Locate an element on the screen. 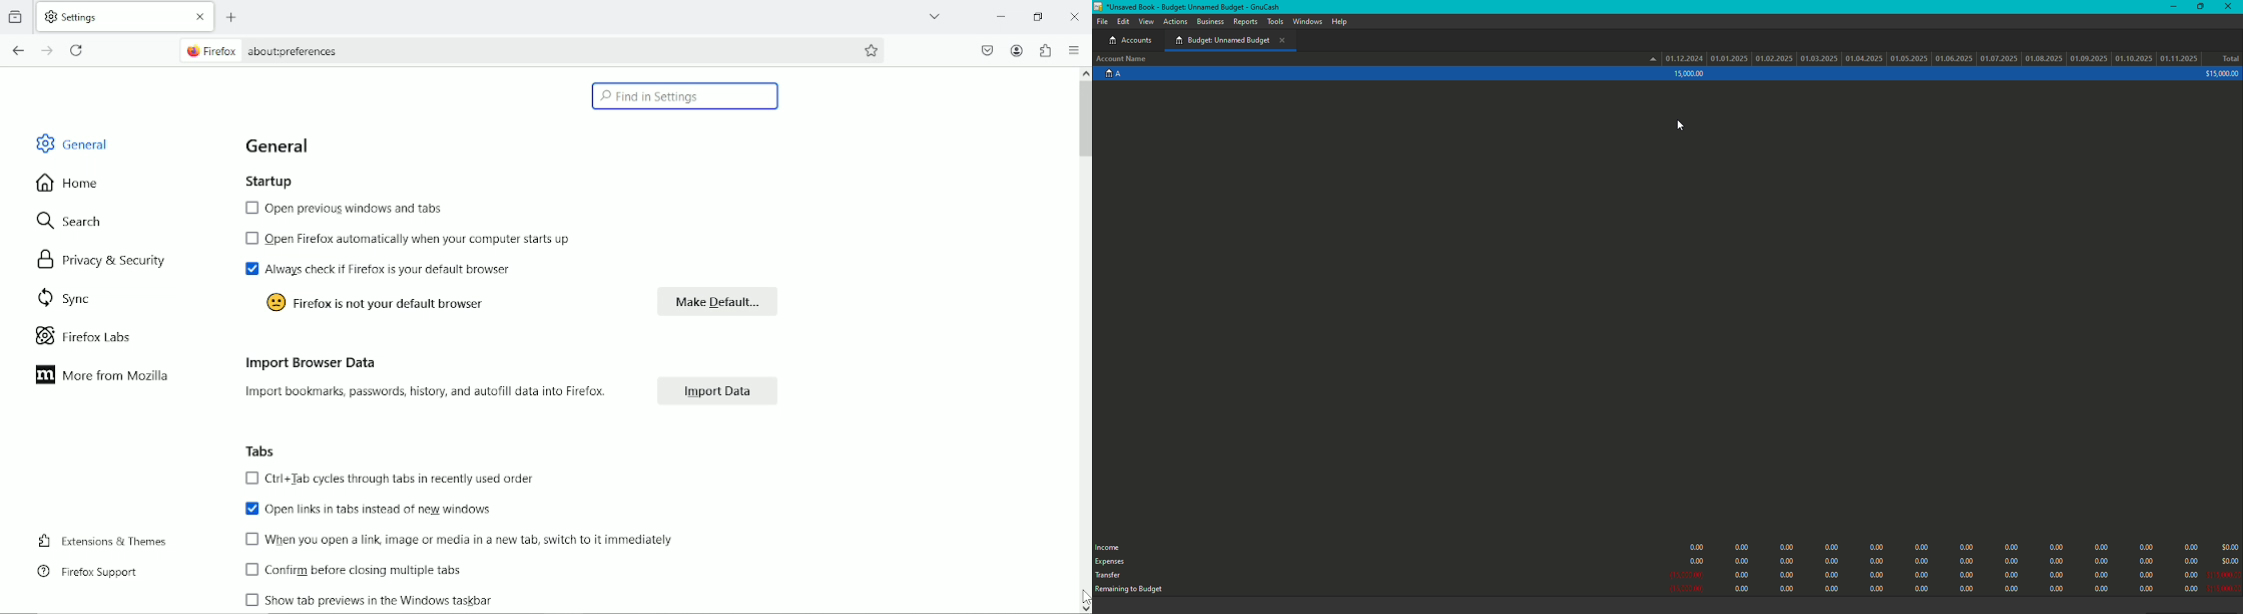  Startup is located at coordinates (268, 182).